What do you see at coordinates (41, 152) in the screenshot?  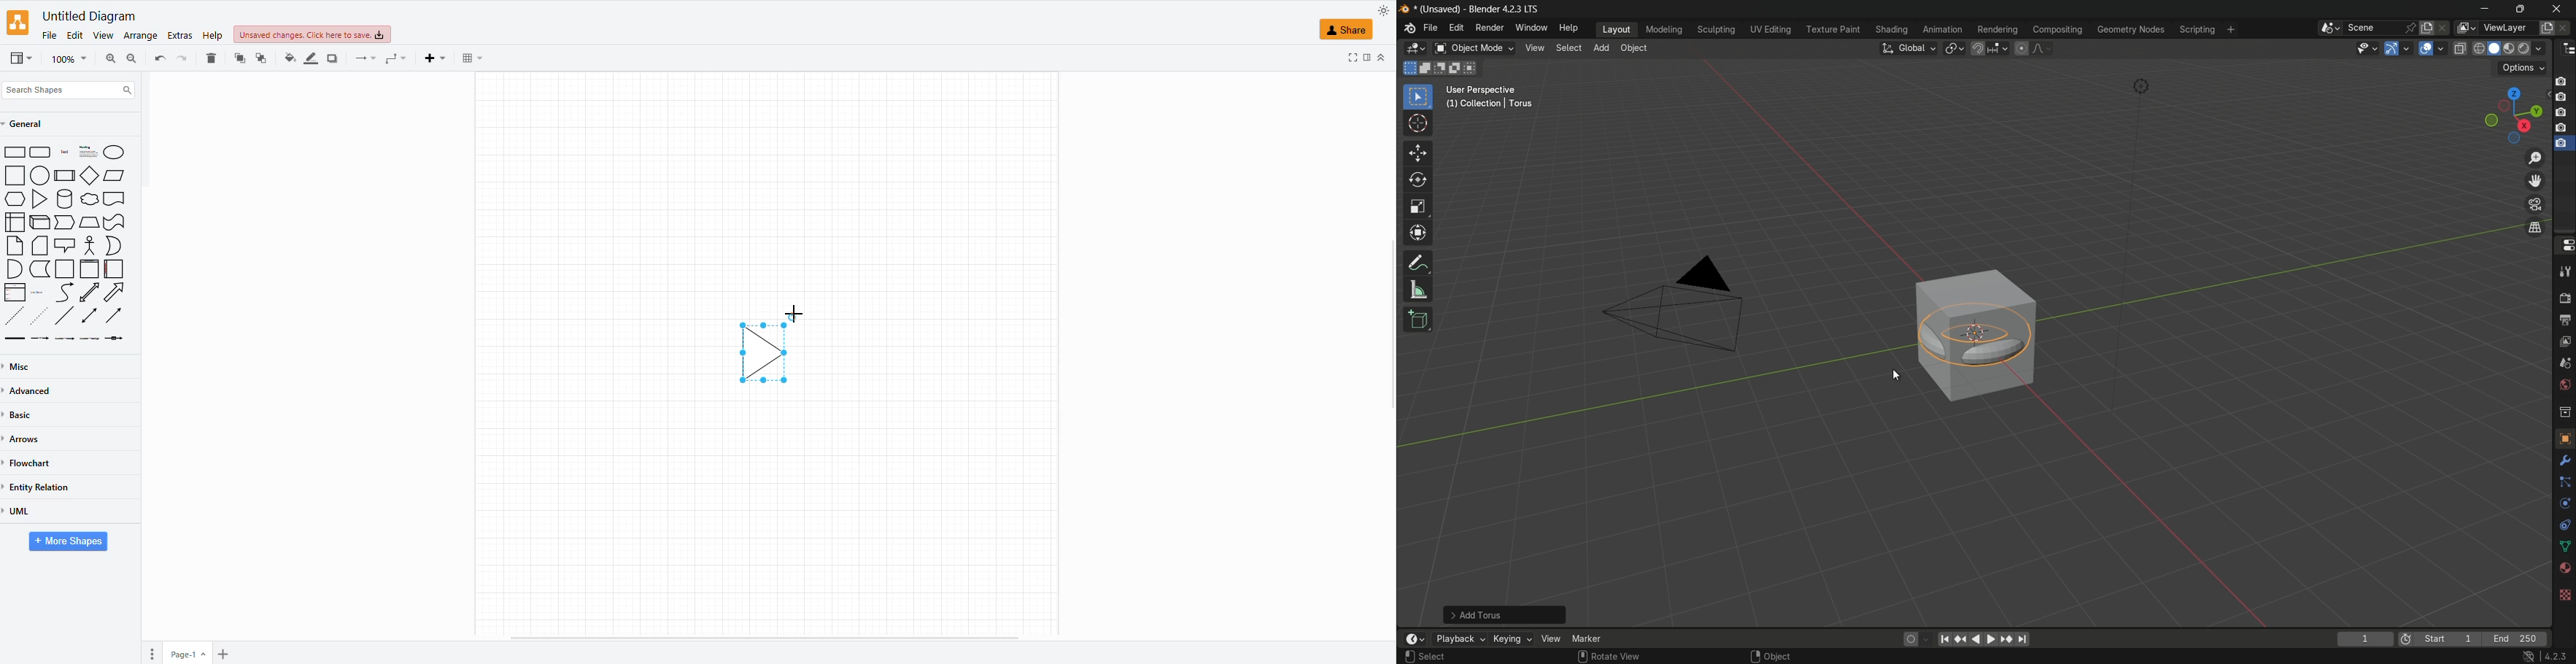 I see `Rounded Box` at bounding box center [41, 152].